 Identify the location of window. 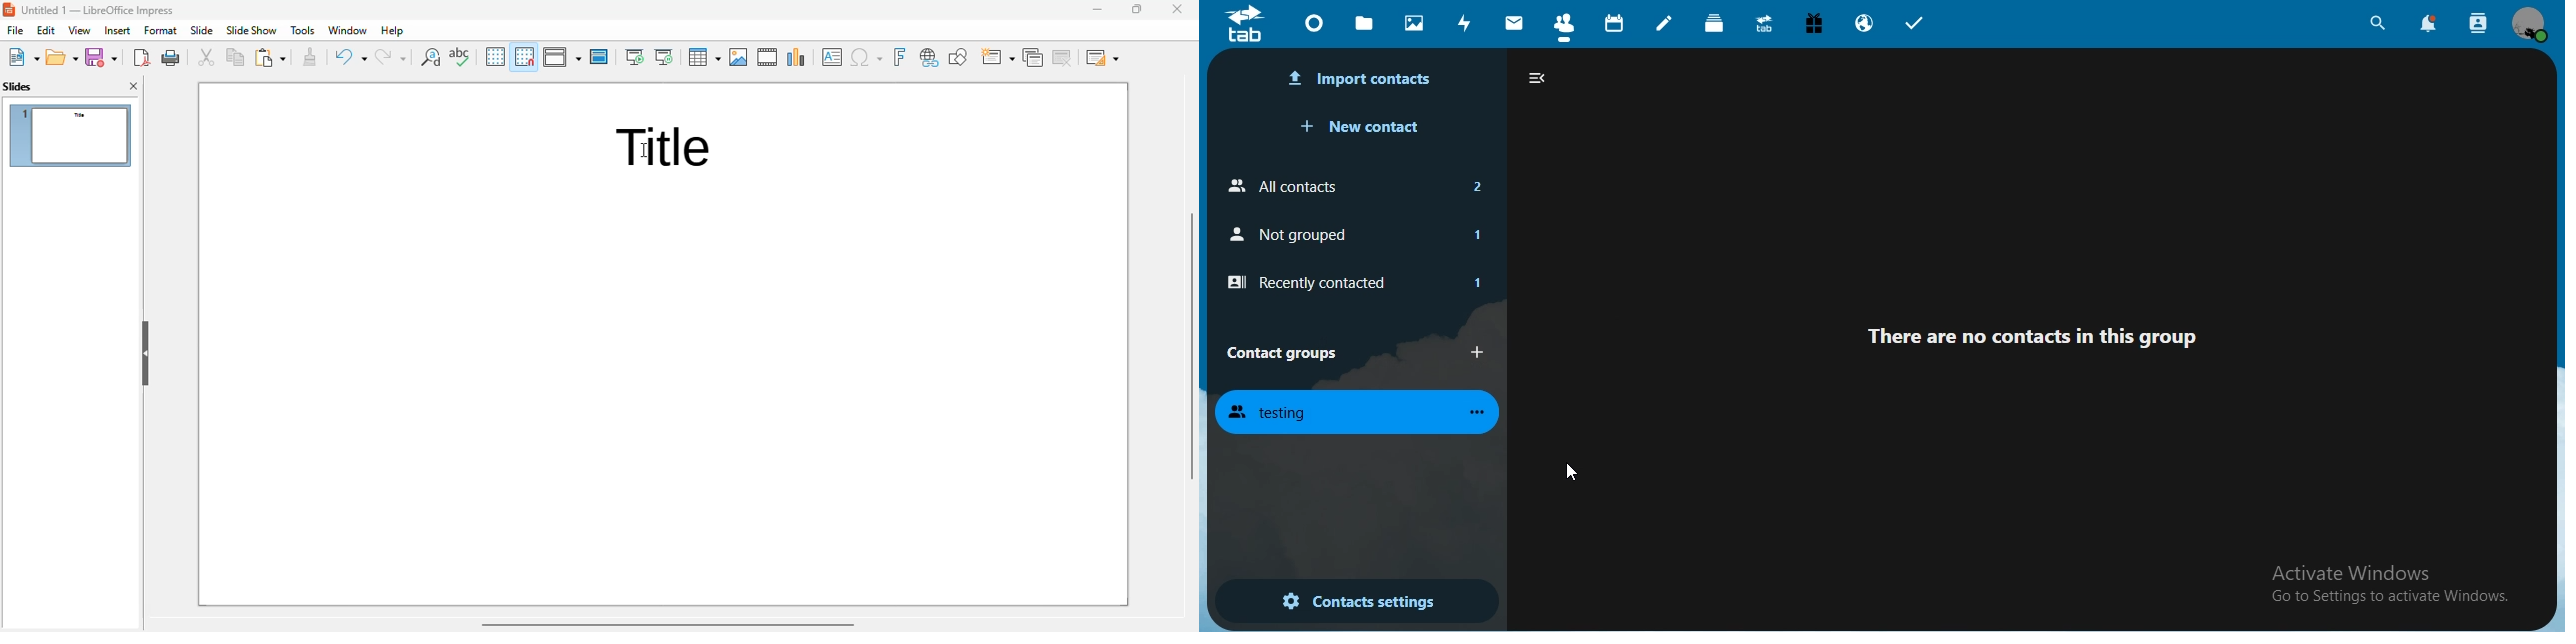
(348, 31).